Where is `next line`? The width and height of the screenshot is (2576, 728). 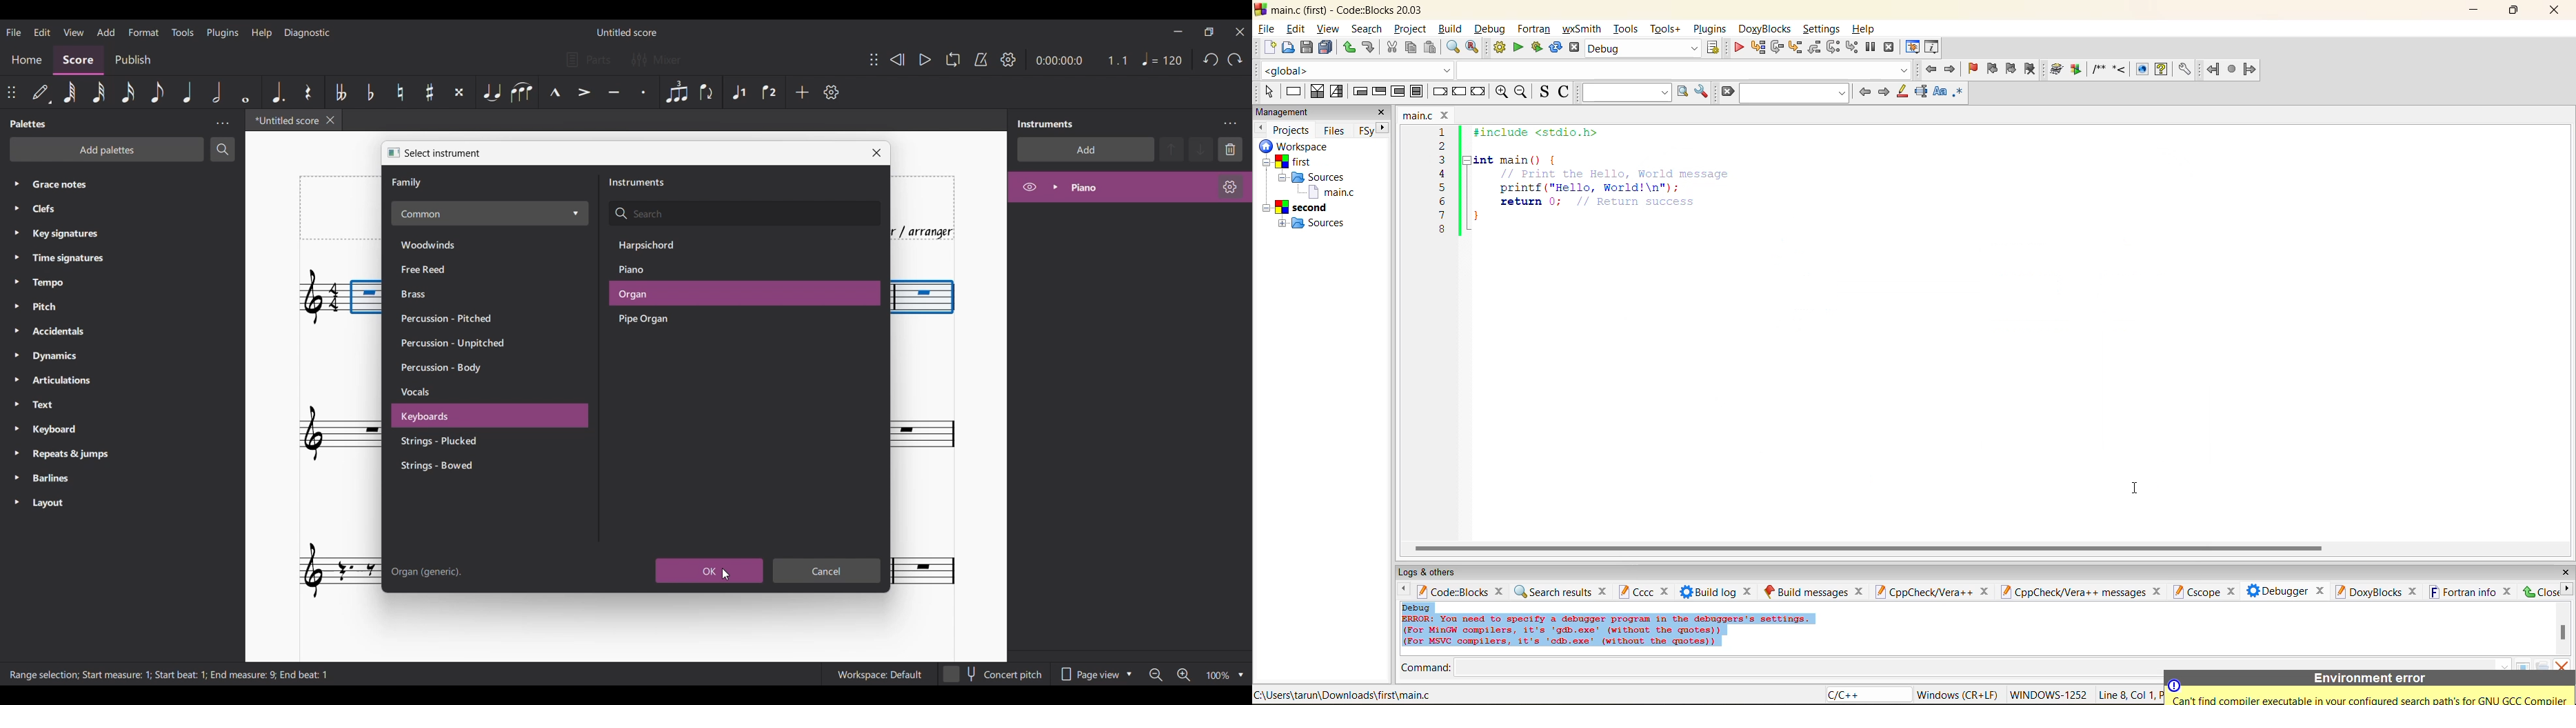 next line is located at coordinates (1775, 48).